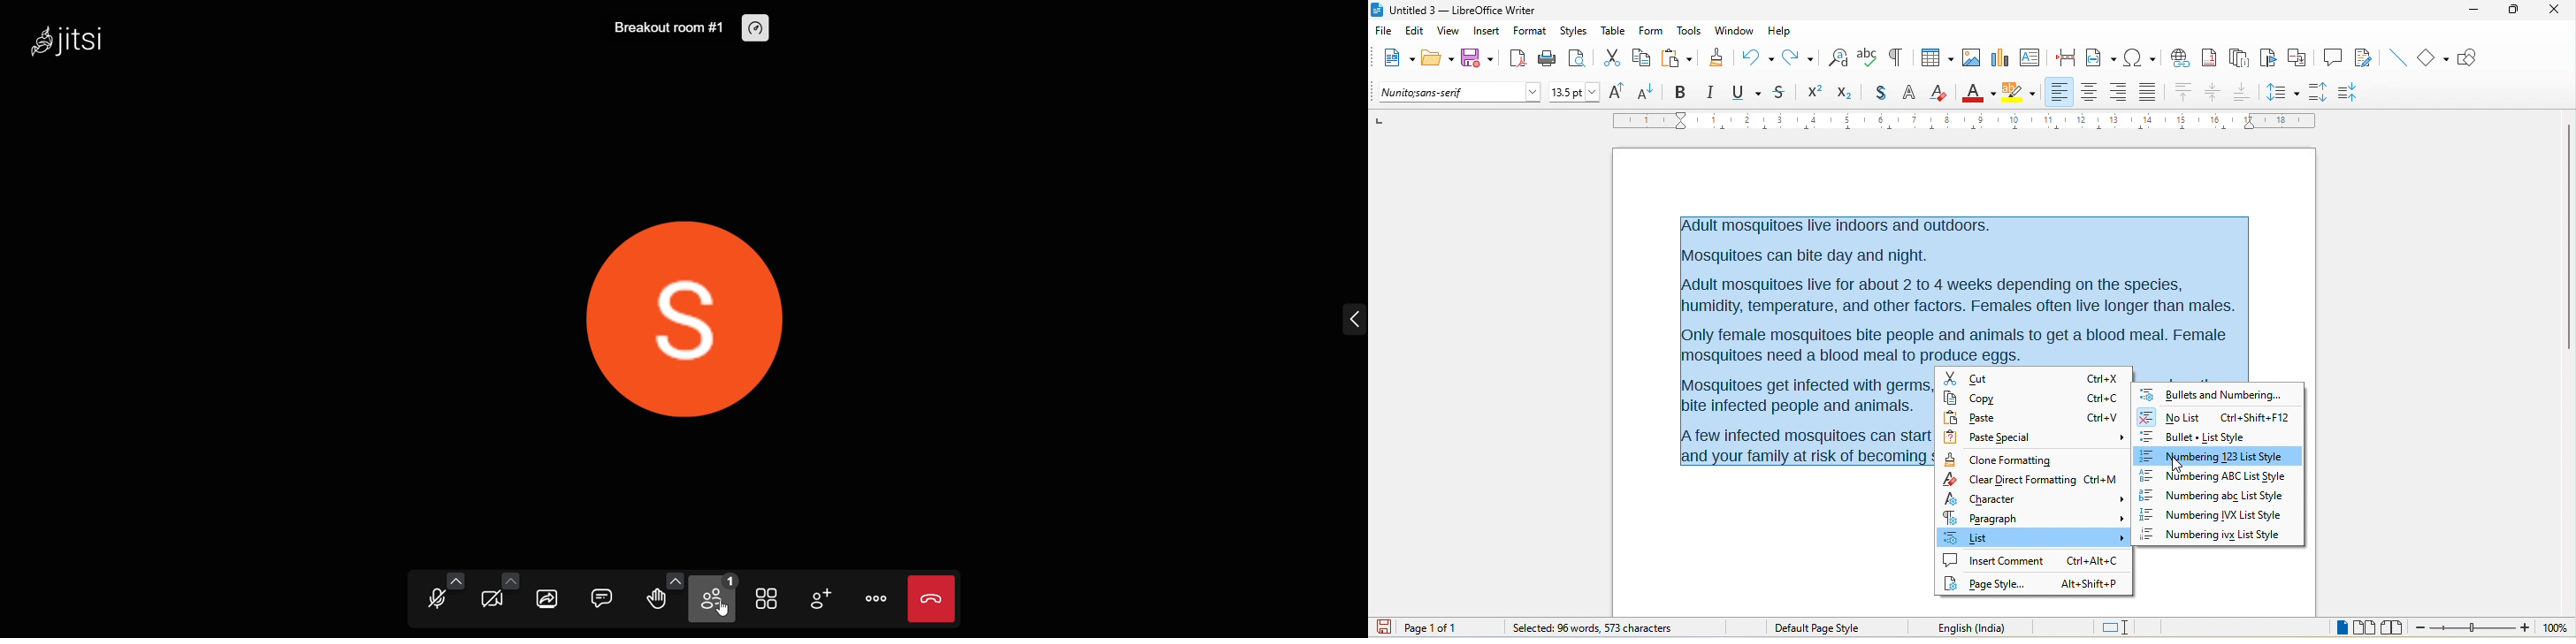 This screenshot has width=2576, height=644. What do you see at coordinates (2182, 57) in the screenshot?
I see `hyperlink` at bounding box center [2182, 57].